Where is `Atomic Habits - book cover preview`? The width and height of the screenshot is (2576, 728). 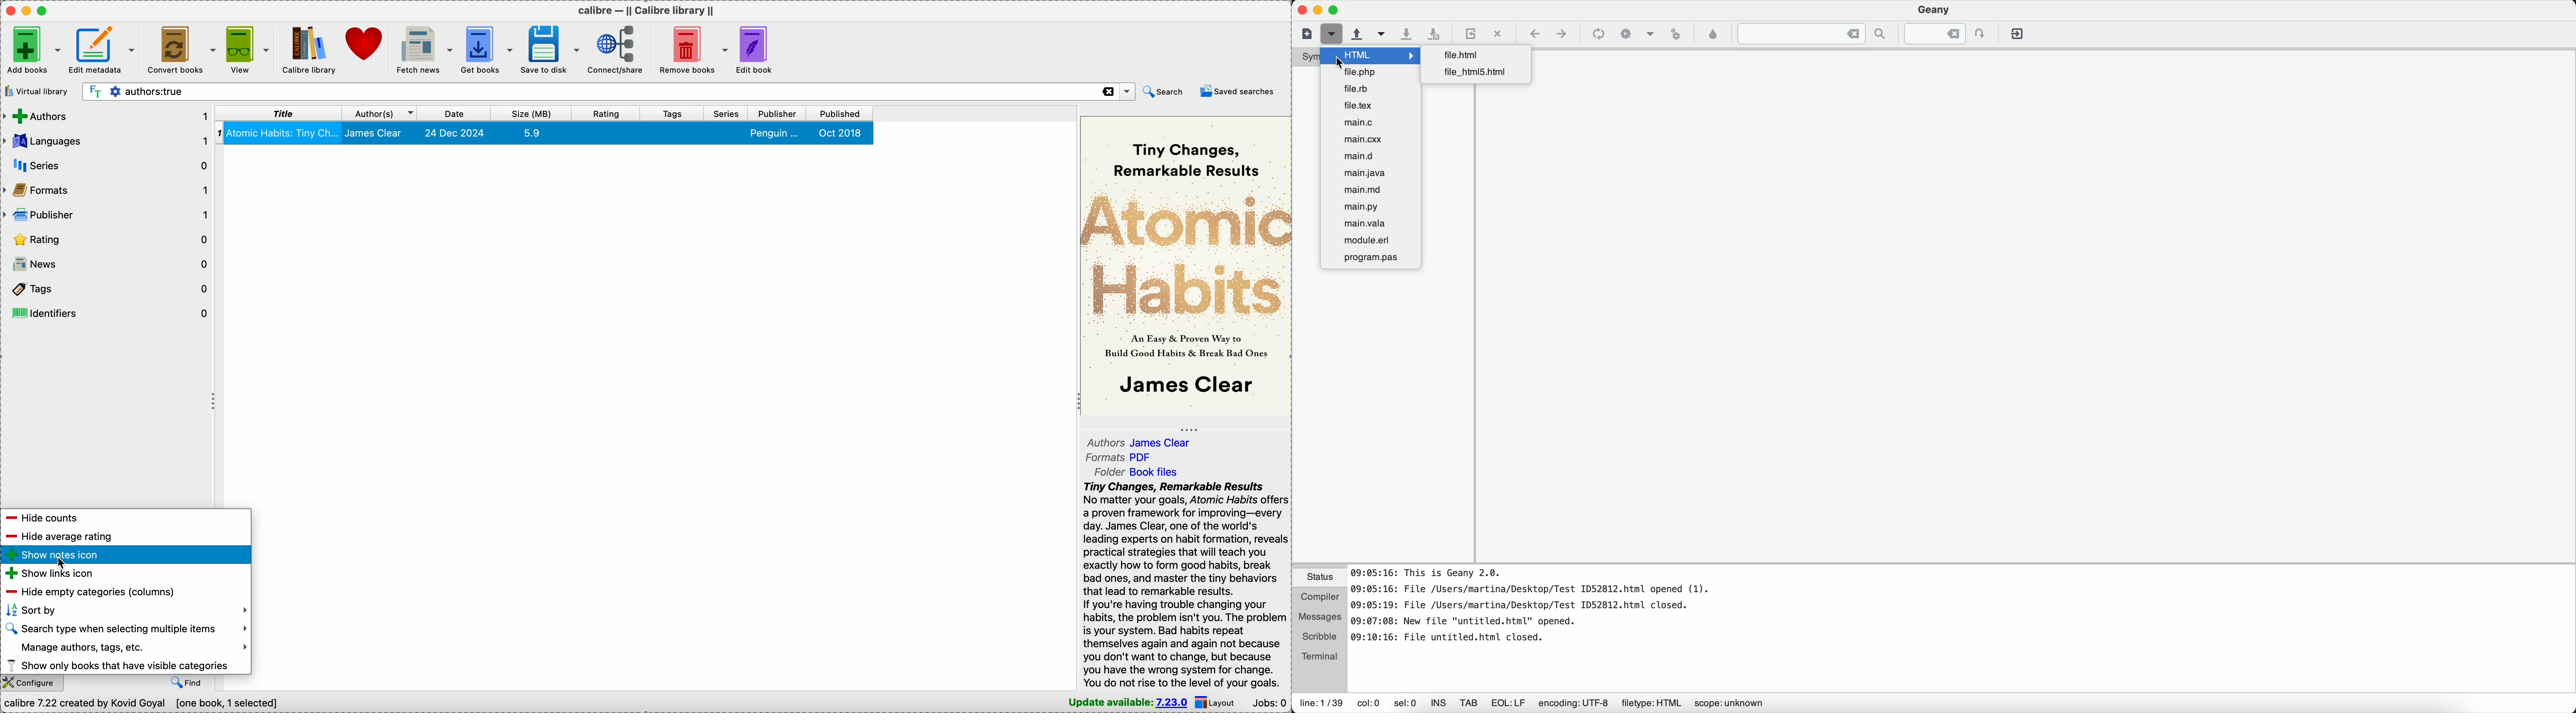 Atomic Habits - book cover preview is located at coordinates (1186, 267).